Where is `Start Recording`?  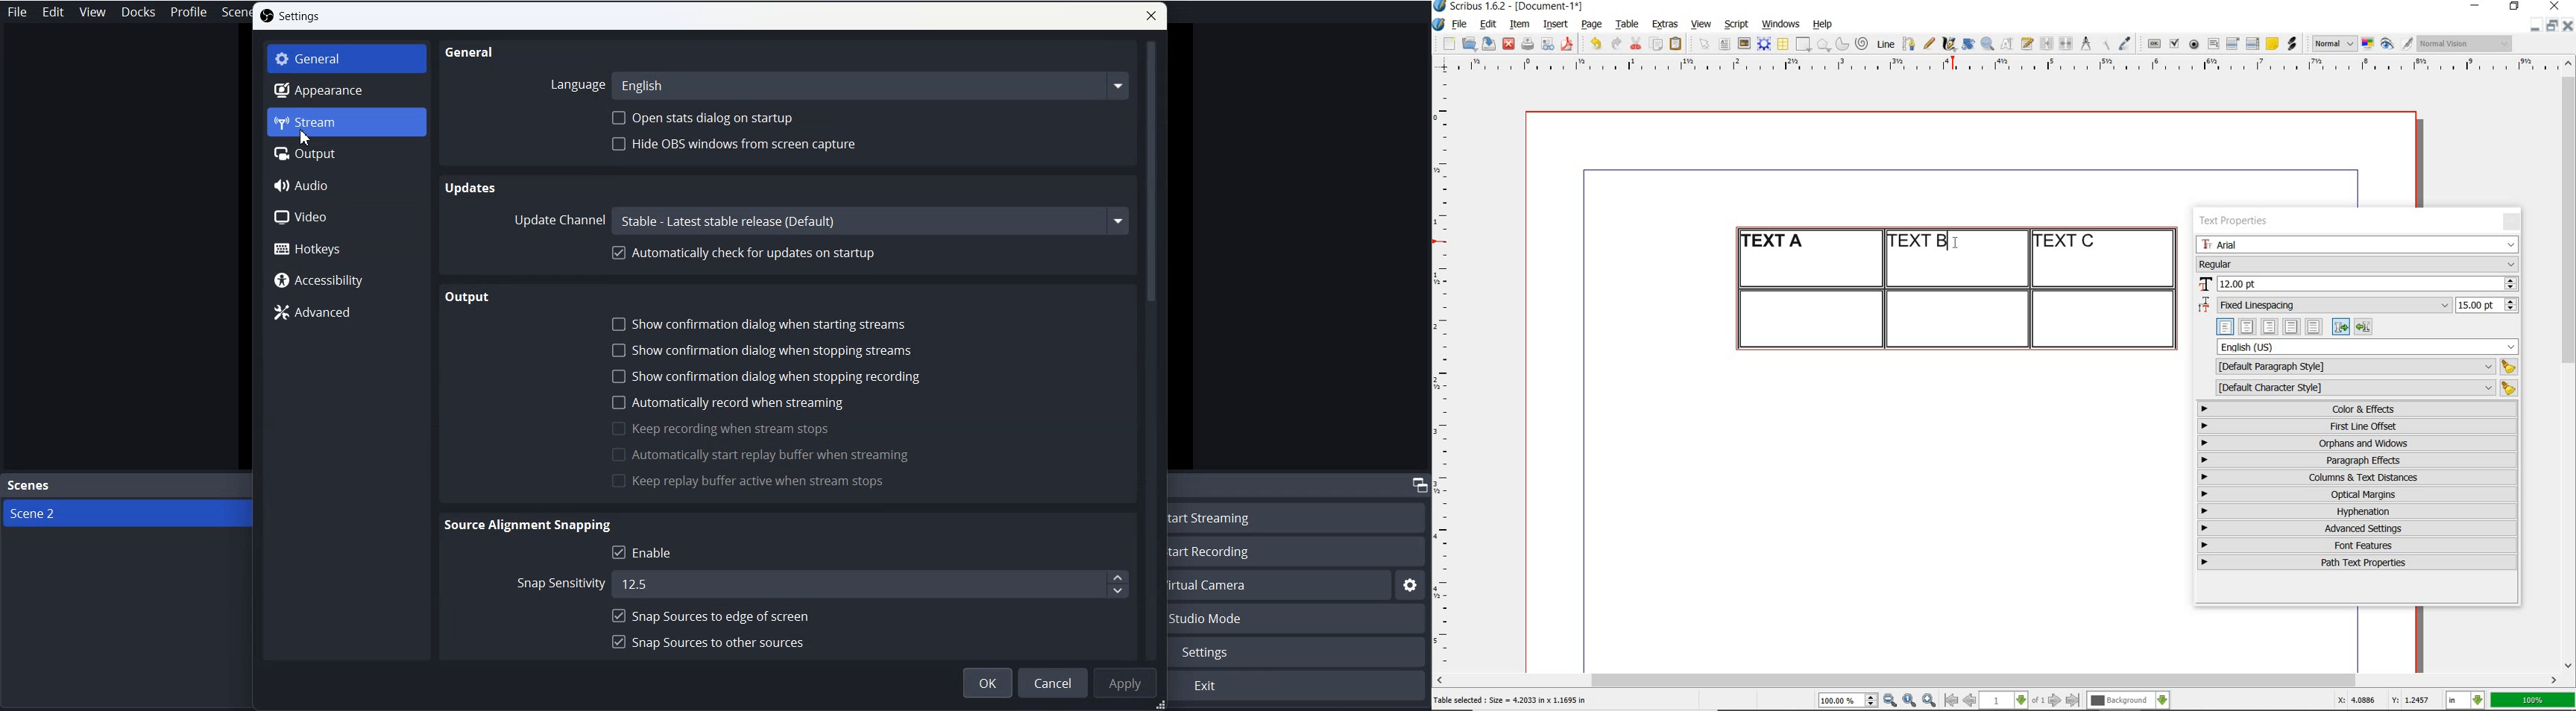
Start Recording is located at coordinates (1300, 551).